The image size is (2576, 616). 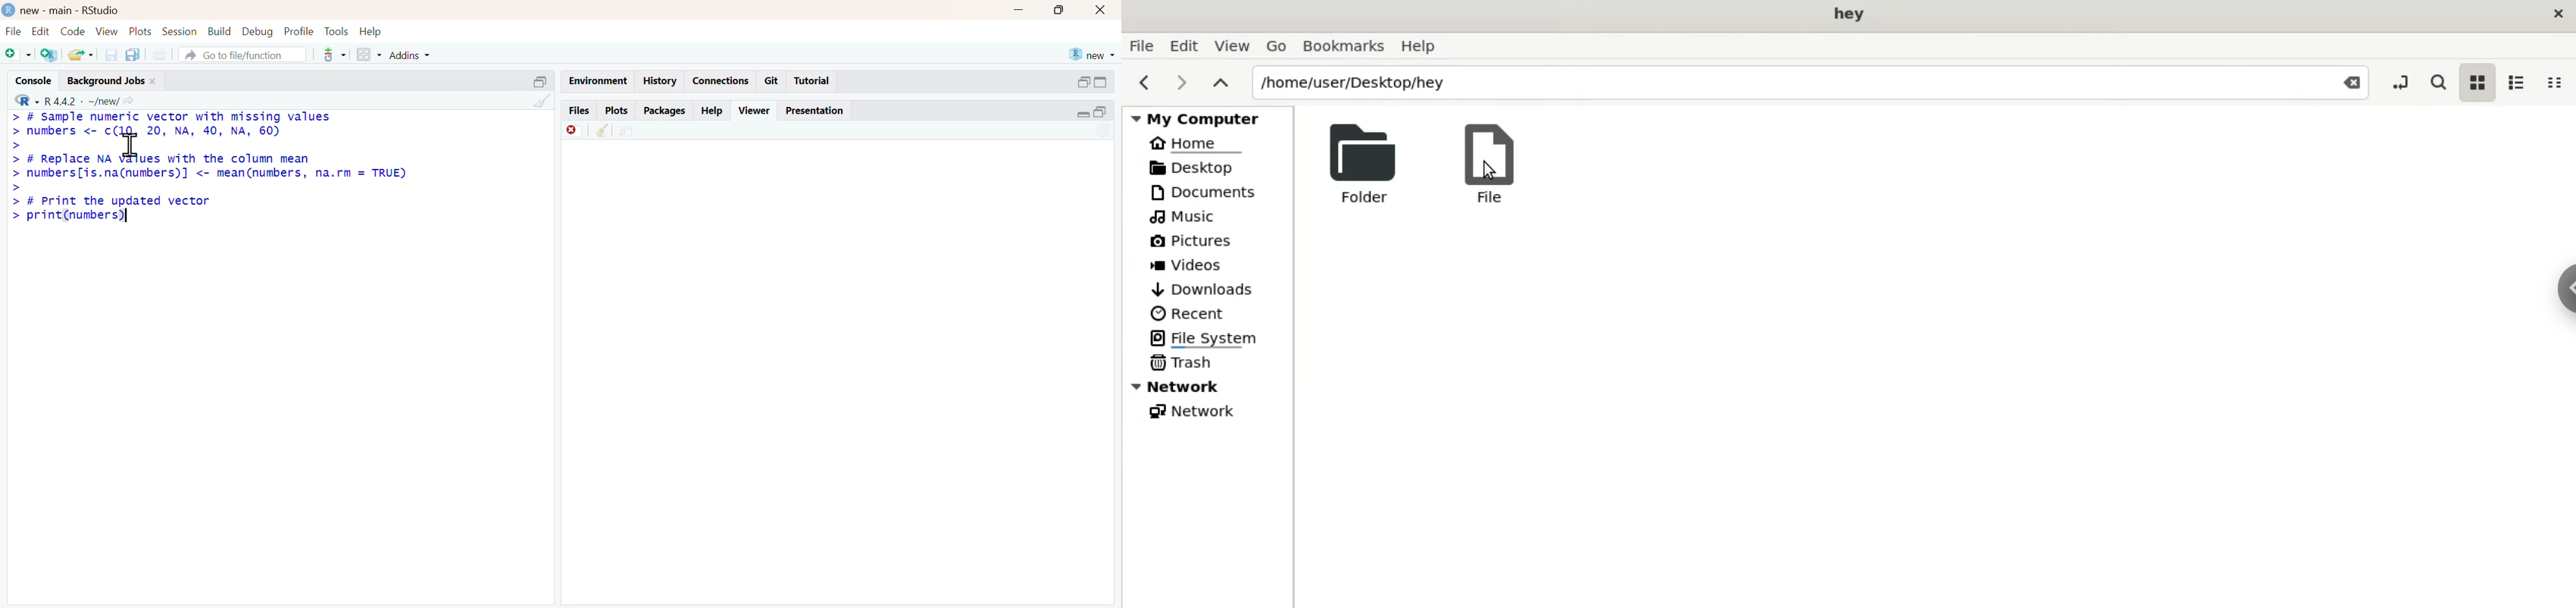 What do you see at coordinates (13, 31) in the screenshot?
I see `file` at bounding box center [13, 31].